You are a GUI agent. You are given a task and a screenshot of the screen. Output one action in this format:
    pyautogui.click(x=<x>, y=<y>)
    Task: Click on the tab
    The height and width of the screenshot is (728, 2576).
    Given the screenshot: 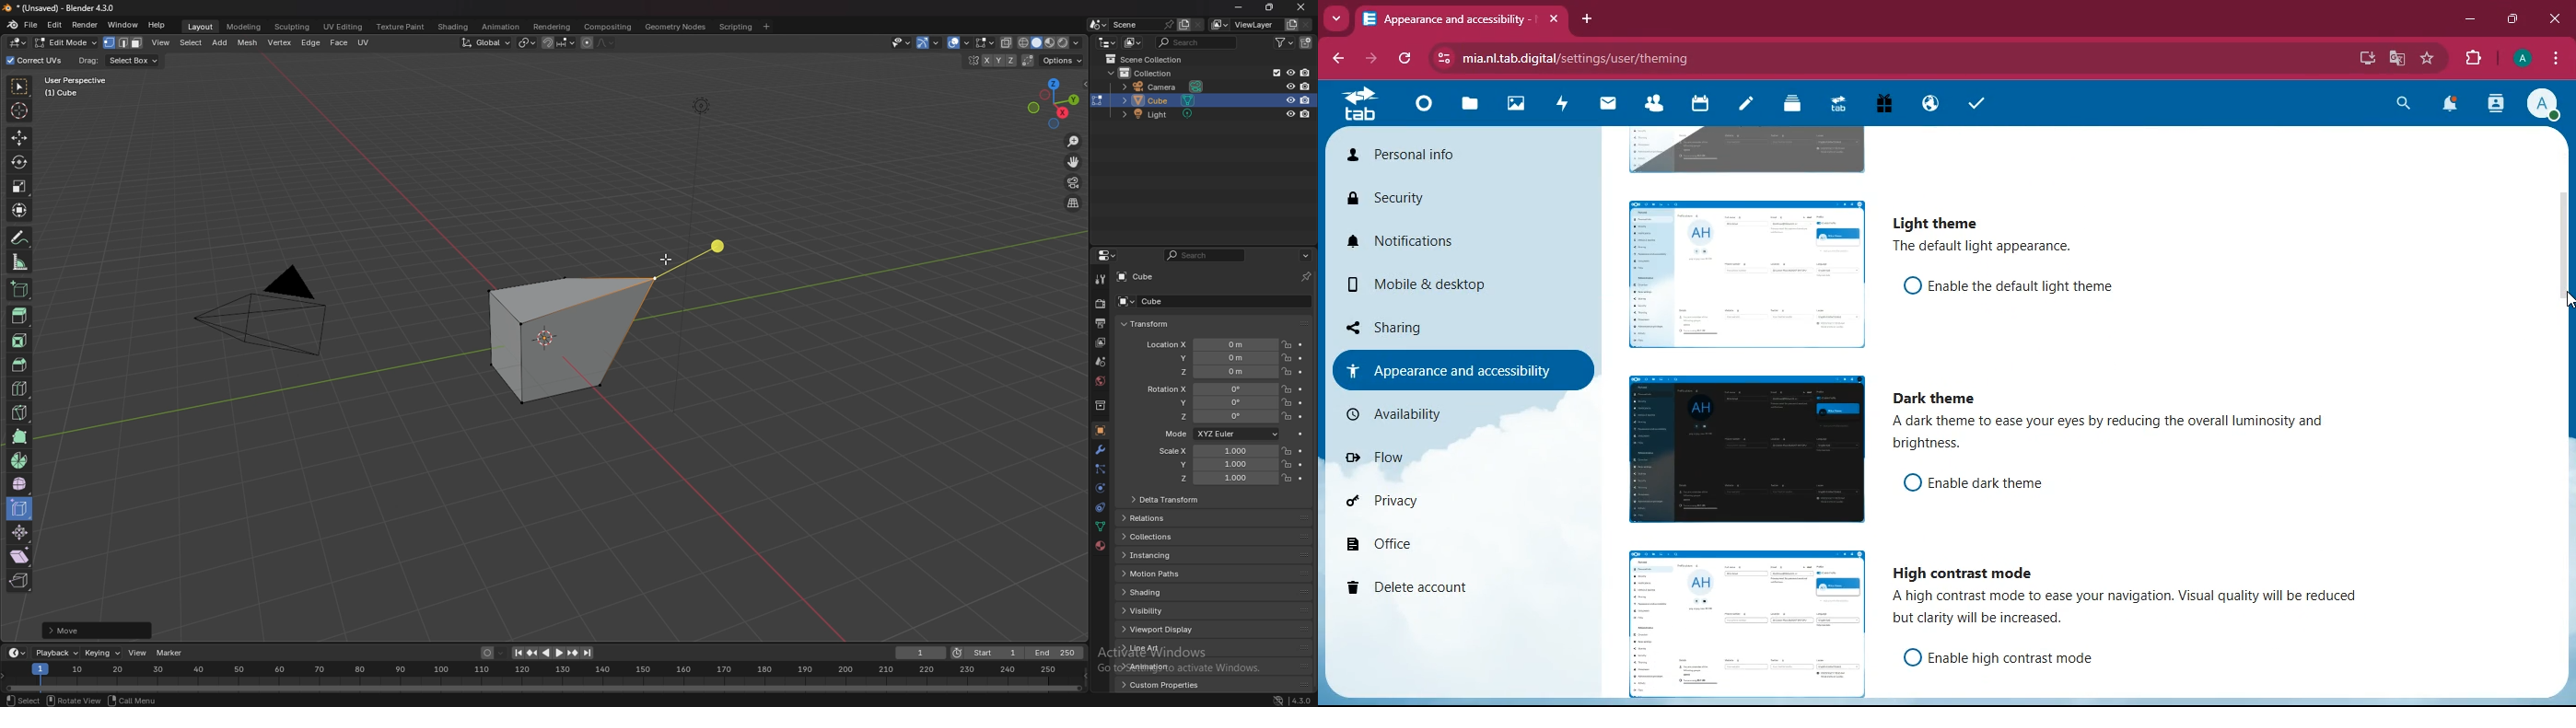 What is the action you would take?
    pyautogui.click(x=1835, y=103)
    